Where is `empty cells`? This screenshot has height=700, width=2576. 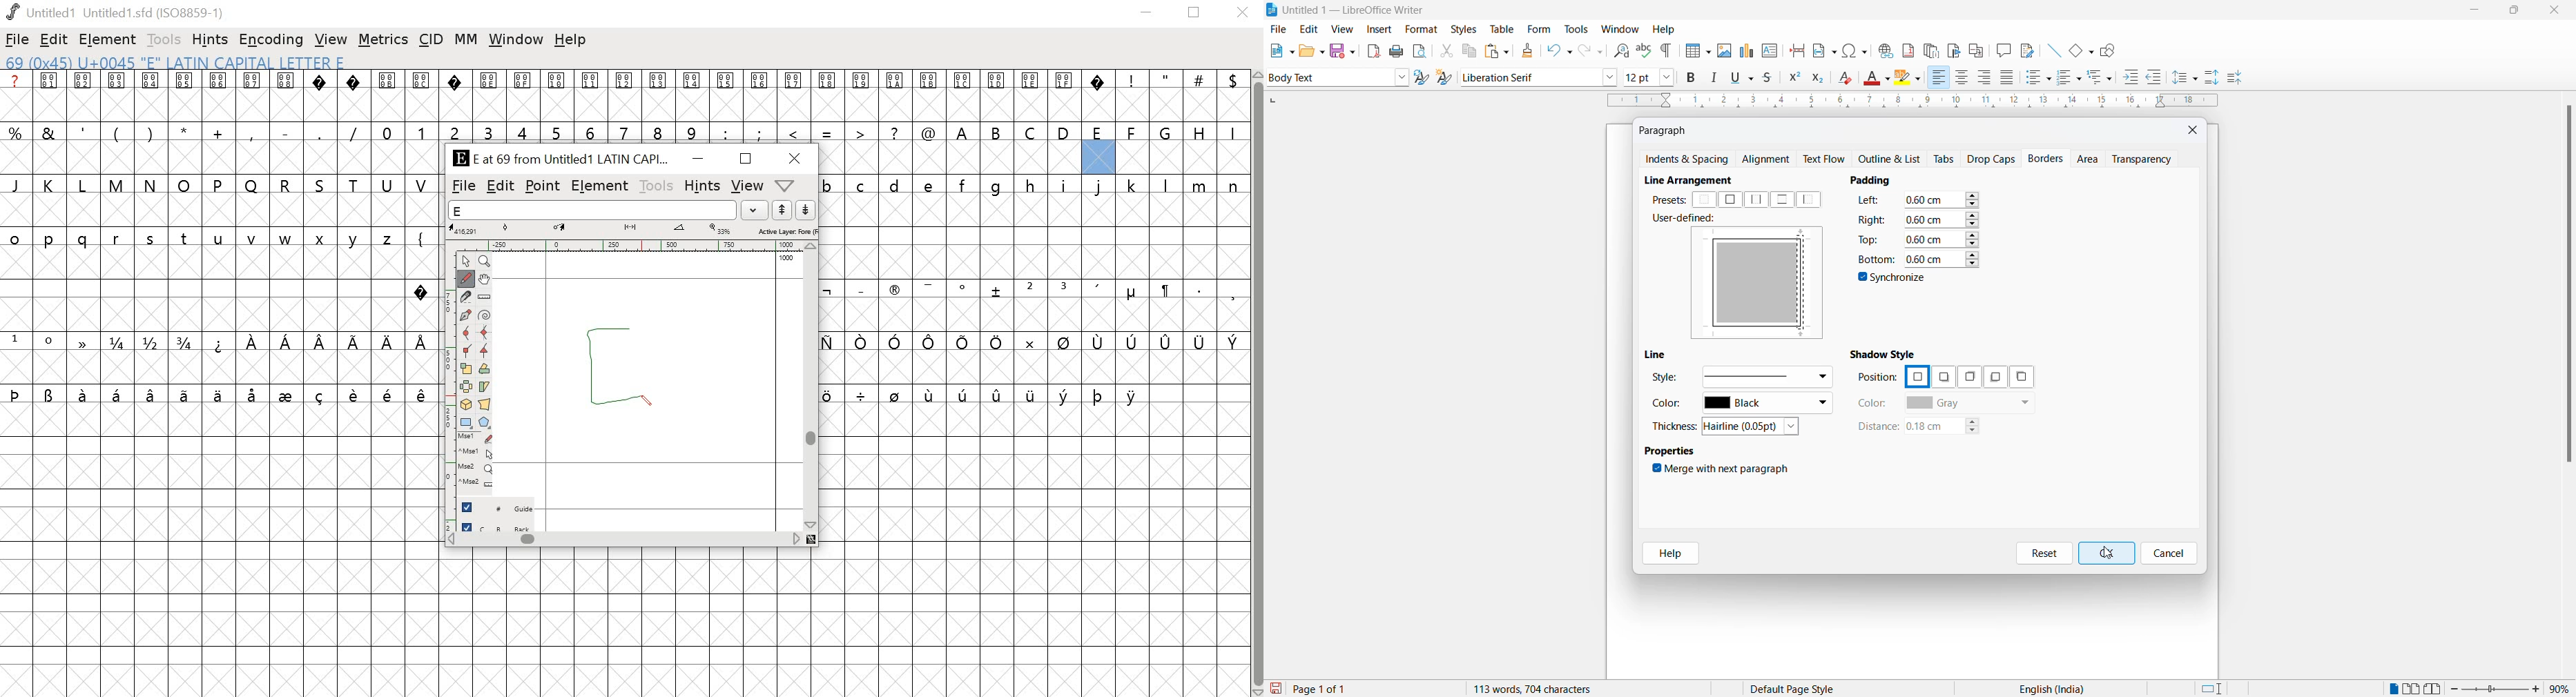 empty cells is located at coordinates (222, 158).